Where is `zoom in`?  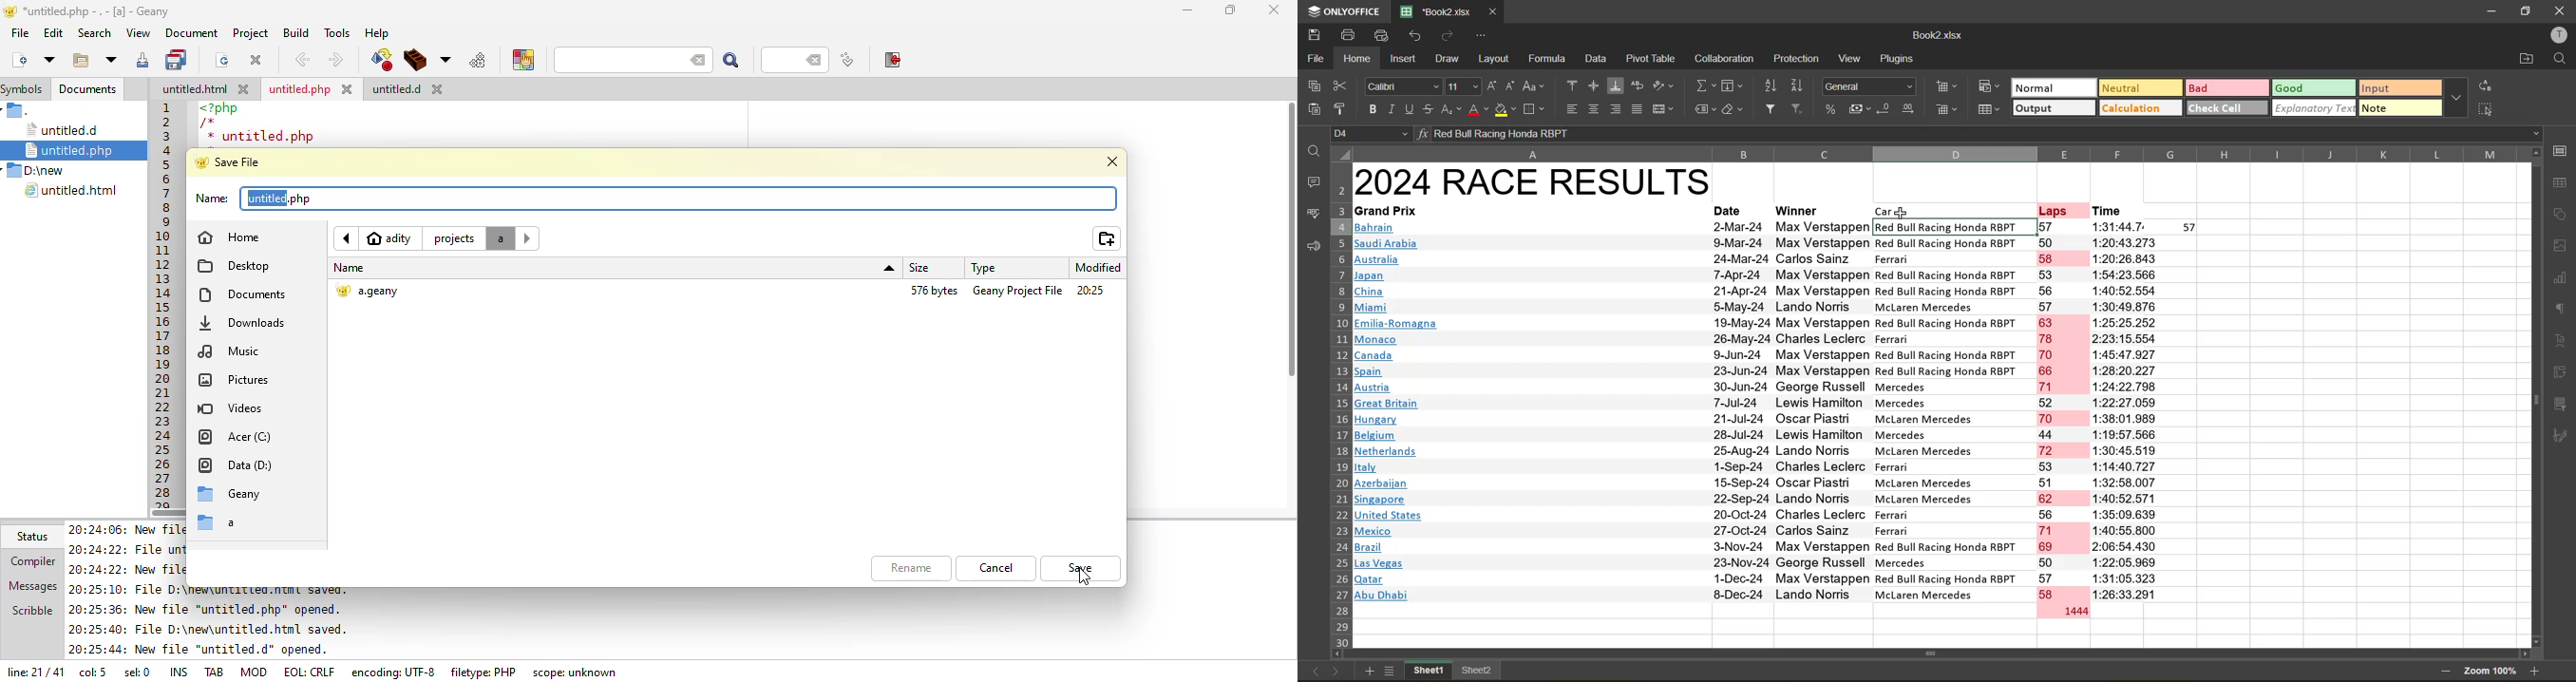
zoom in is located at coordinates (2536, 670).